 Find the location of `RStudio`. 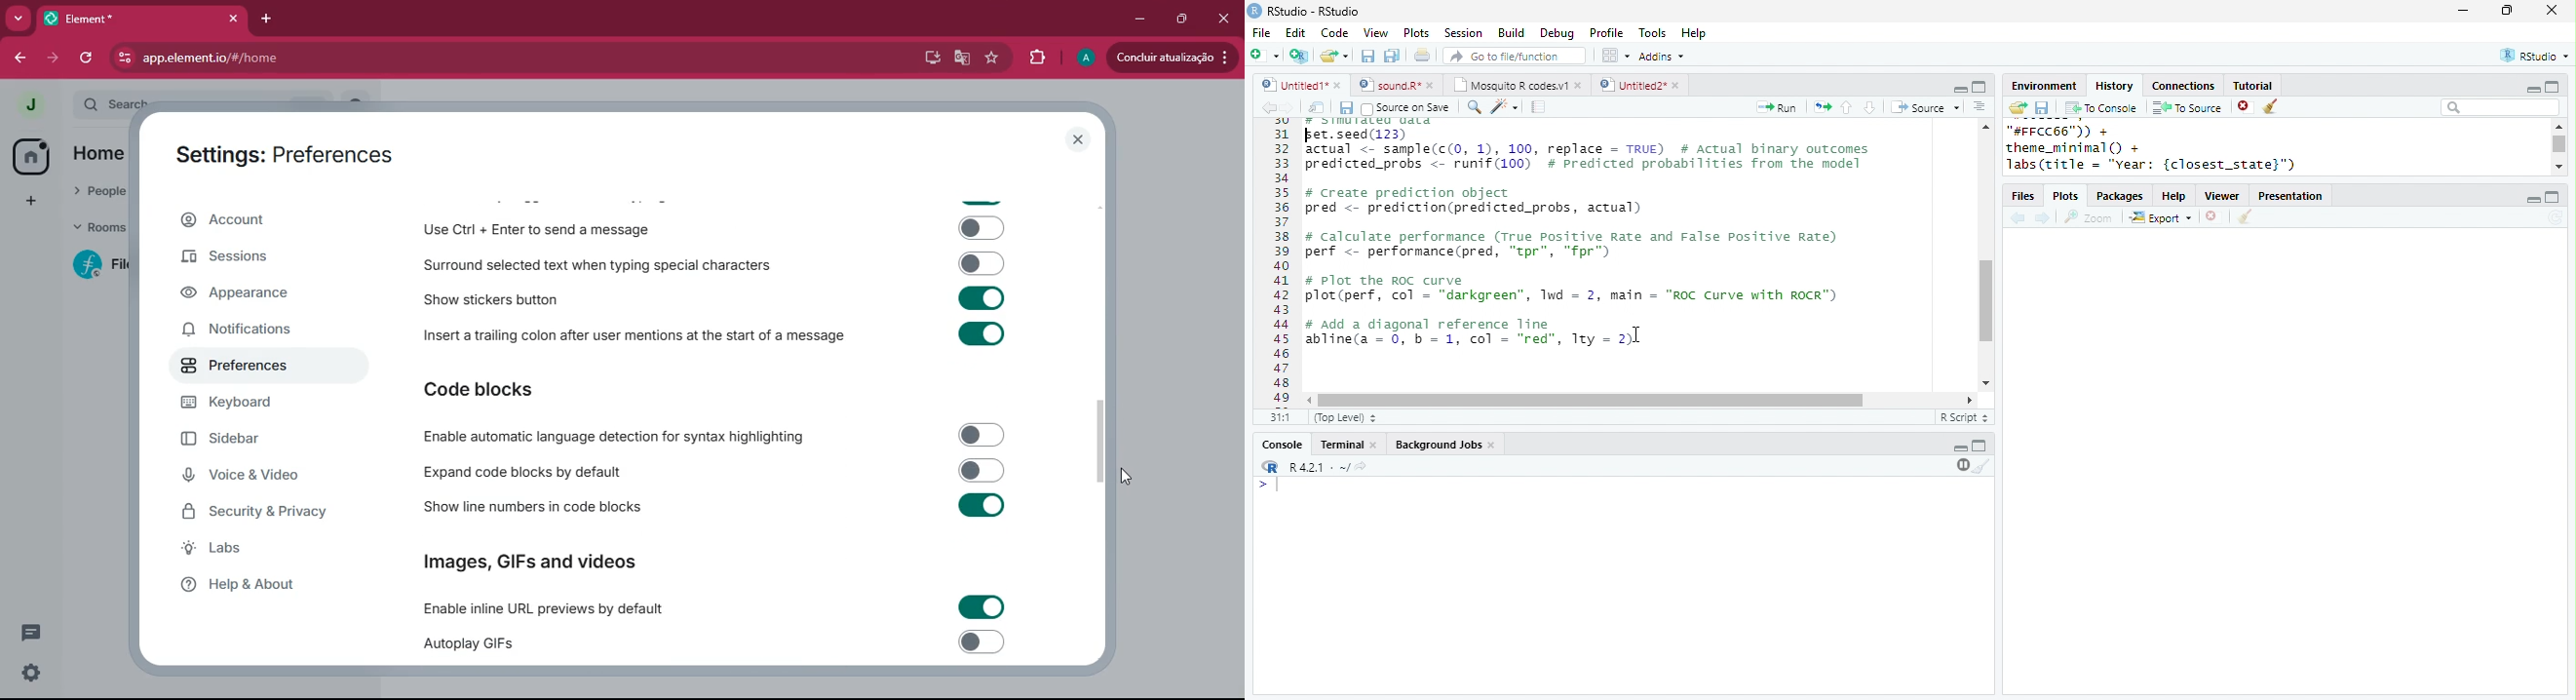

RStudio is located at coordinates (2537, 55).